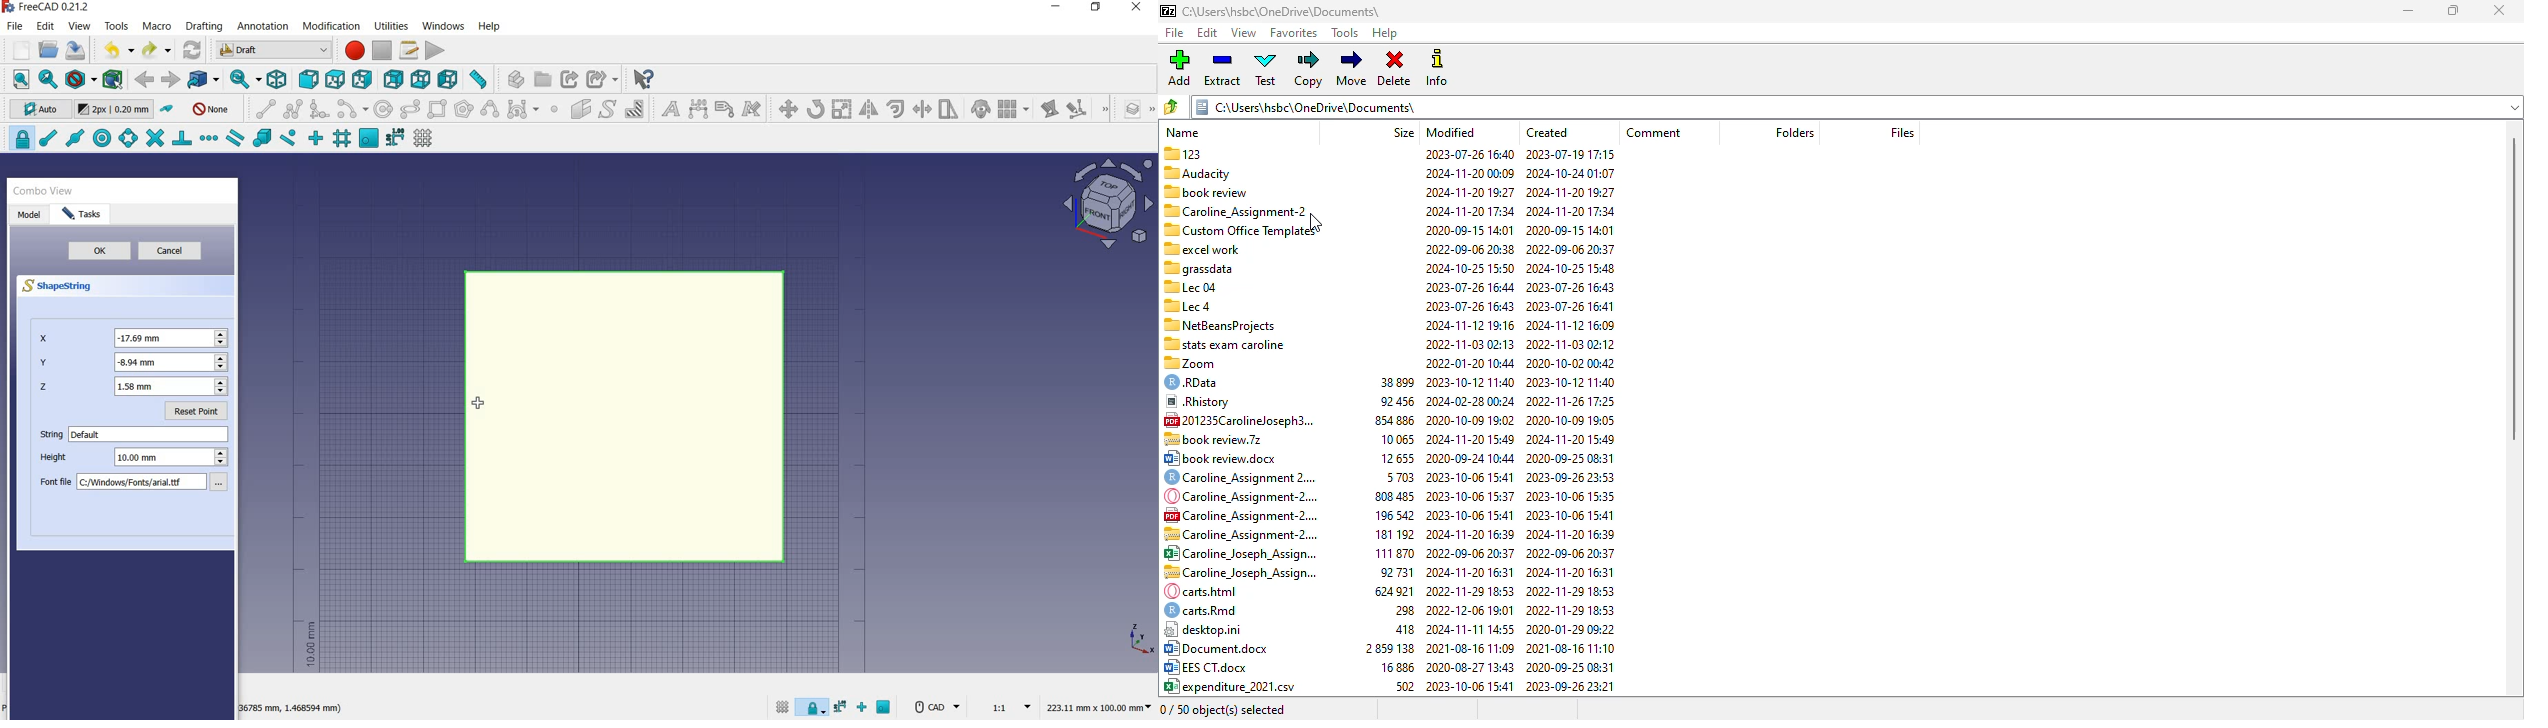 This screenshot has height=728, width=2548. Describe the element at coordinates (1574, 687) in the screenshot. I see `2023-09-26 23:21` at that location.